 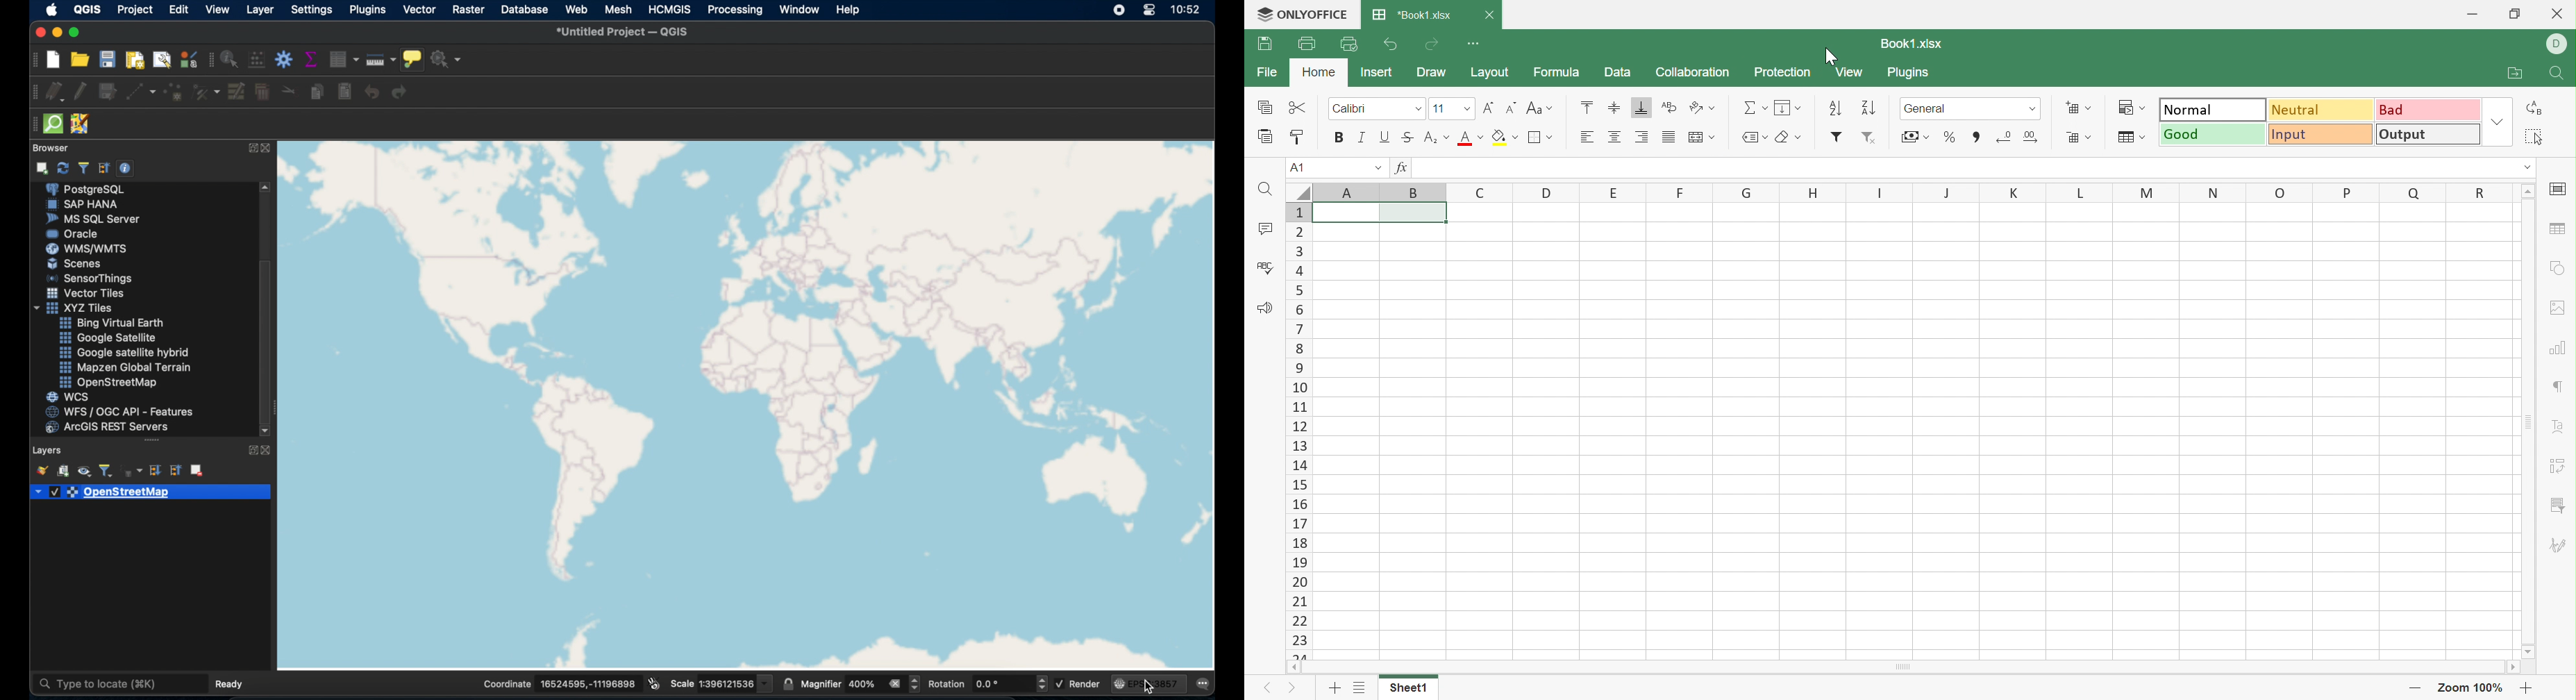 I want to click on xyzzy tiles, so click(x=73, y=308).